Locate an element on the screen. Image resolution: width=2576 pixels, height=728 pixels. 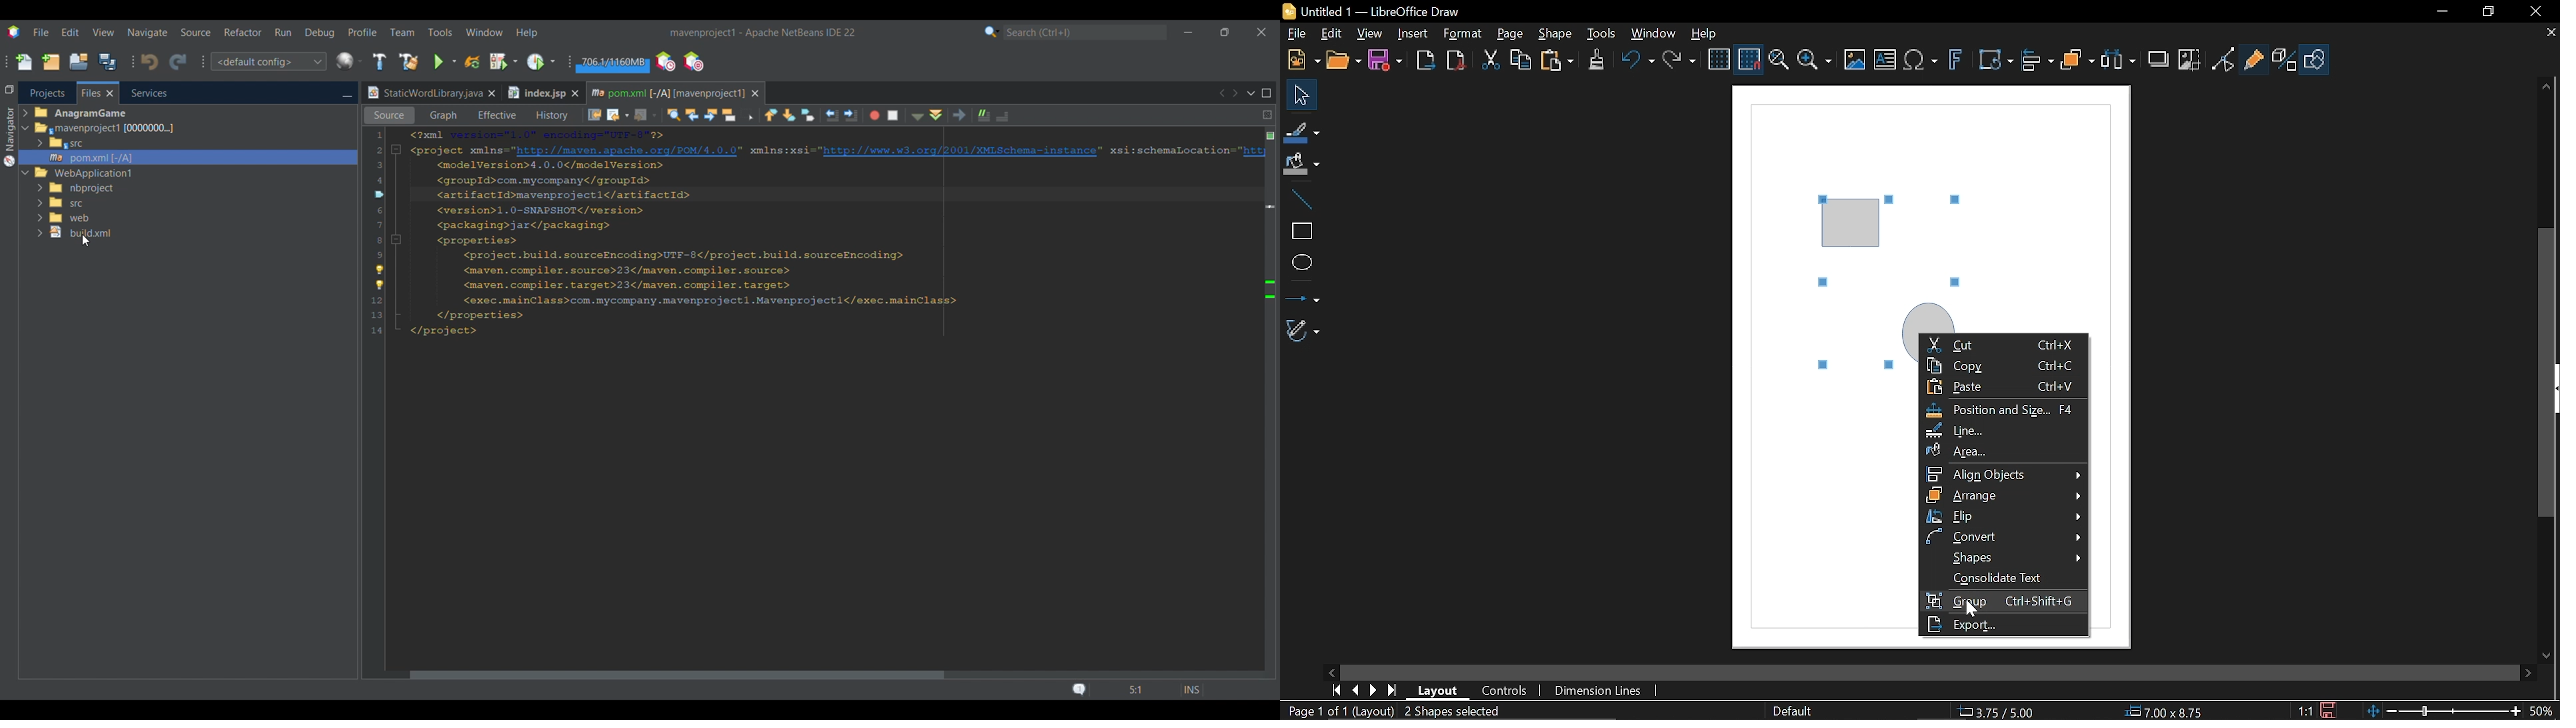
Size is located at coordinates (2171, 712).